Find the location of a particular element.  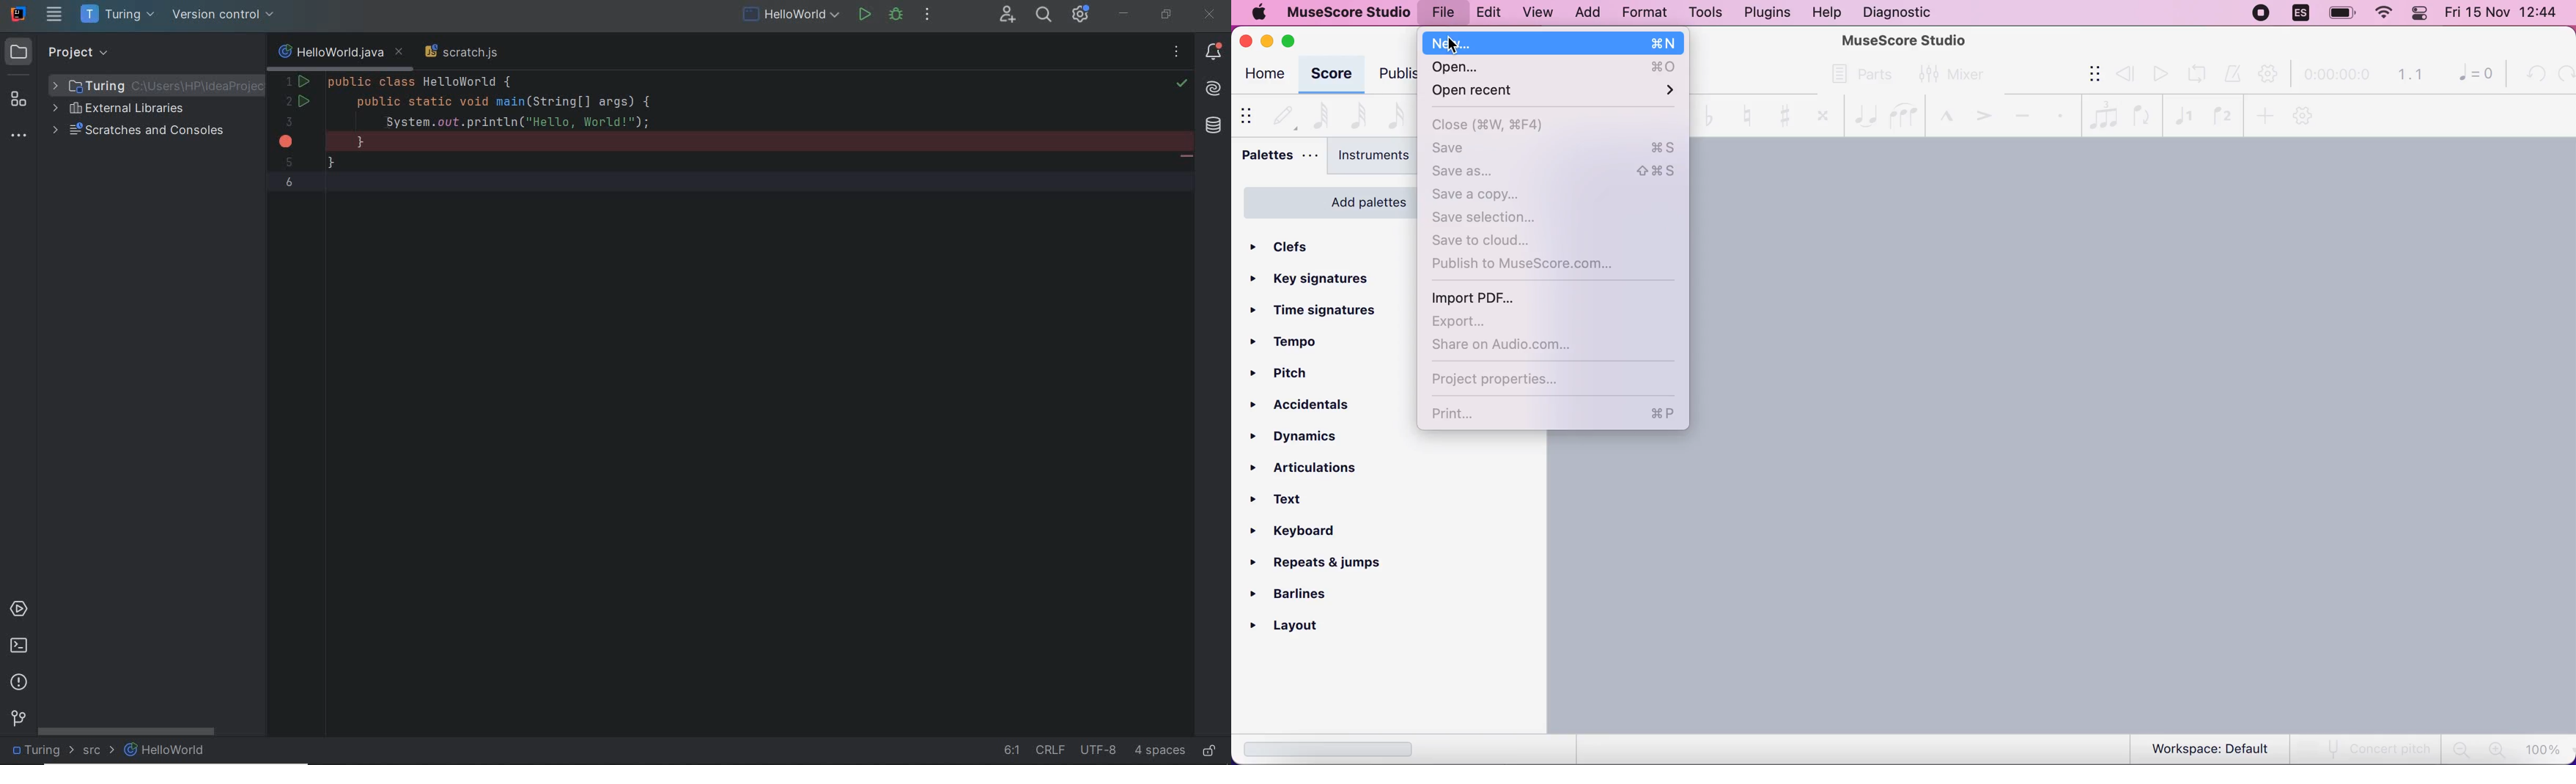

save is located at coordinates (1556, 150).